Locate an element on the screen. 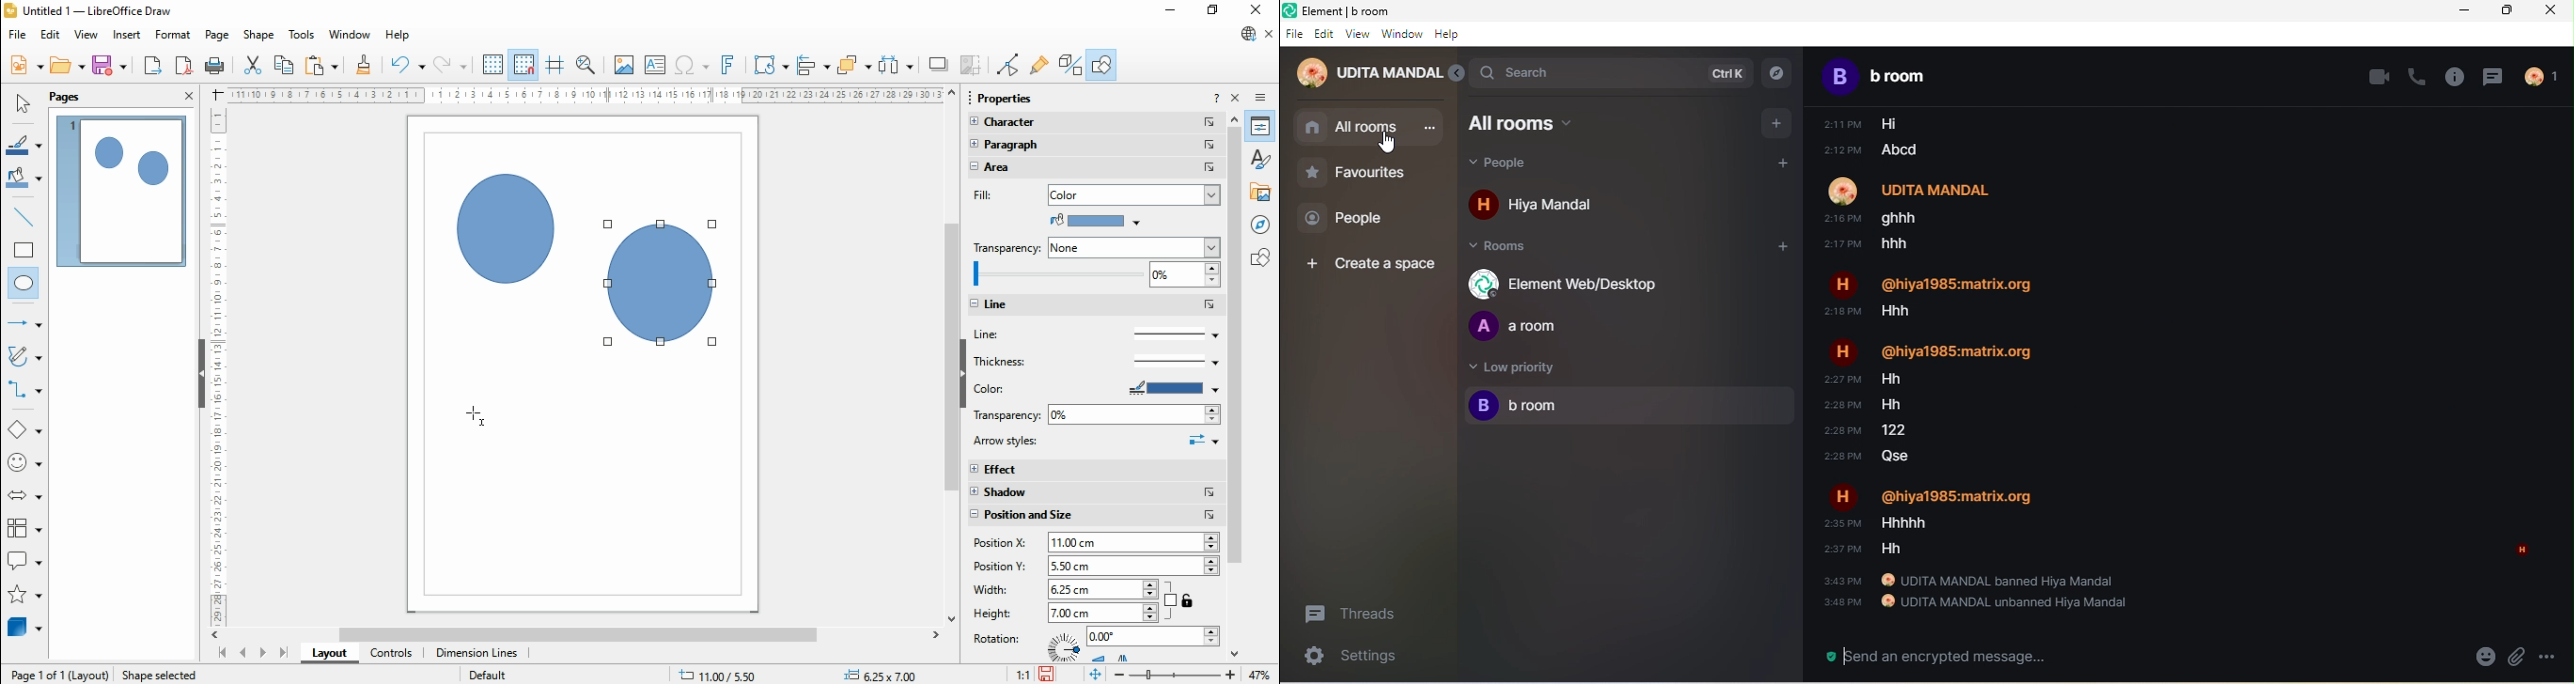  settings is located at coordinates (1343, 657).